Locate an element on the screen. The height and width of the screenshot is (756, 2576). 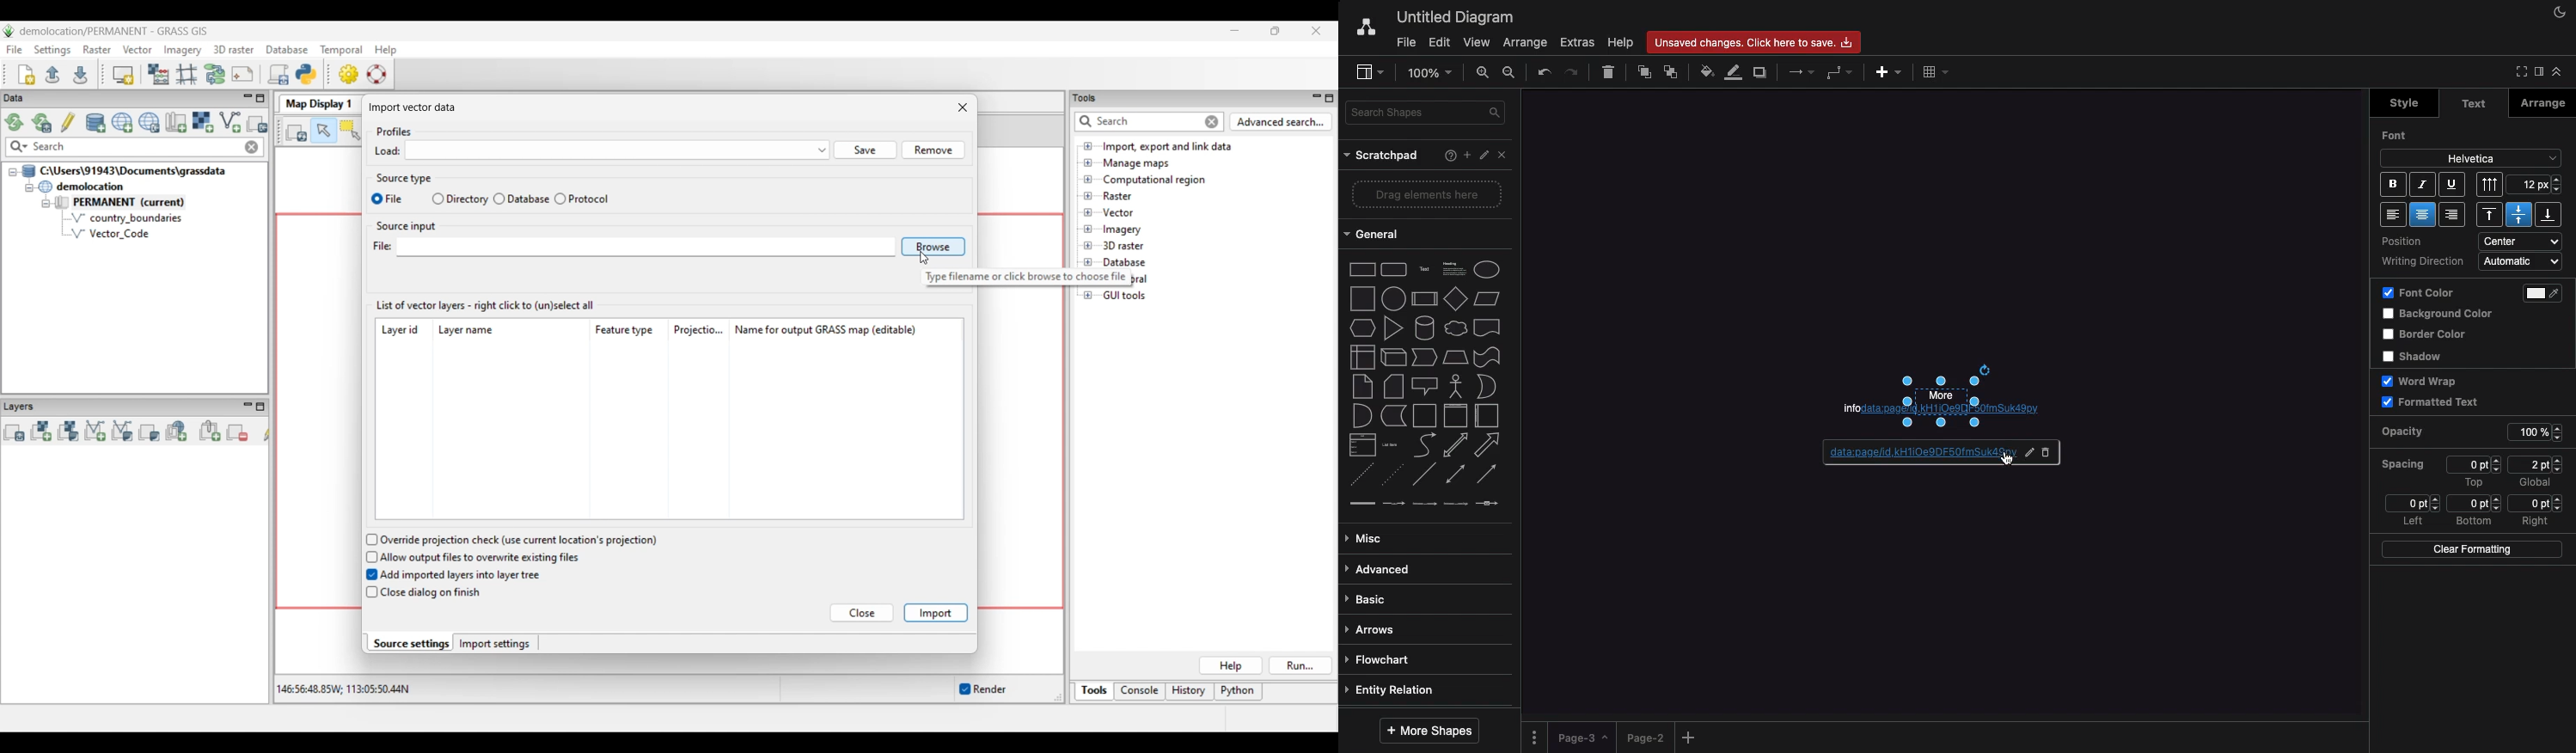
Entity relation is located at coordinates (1392, 691).